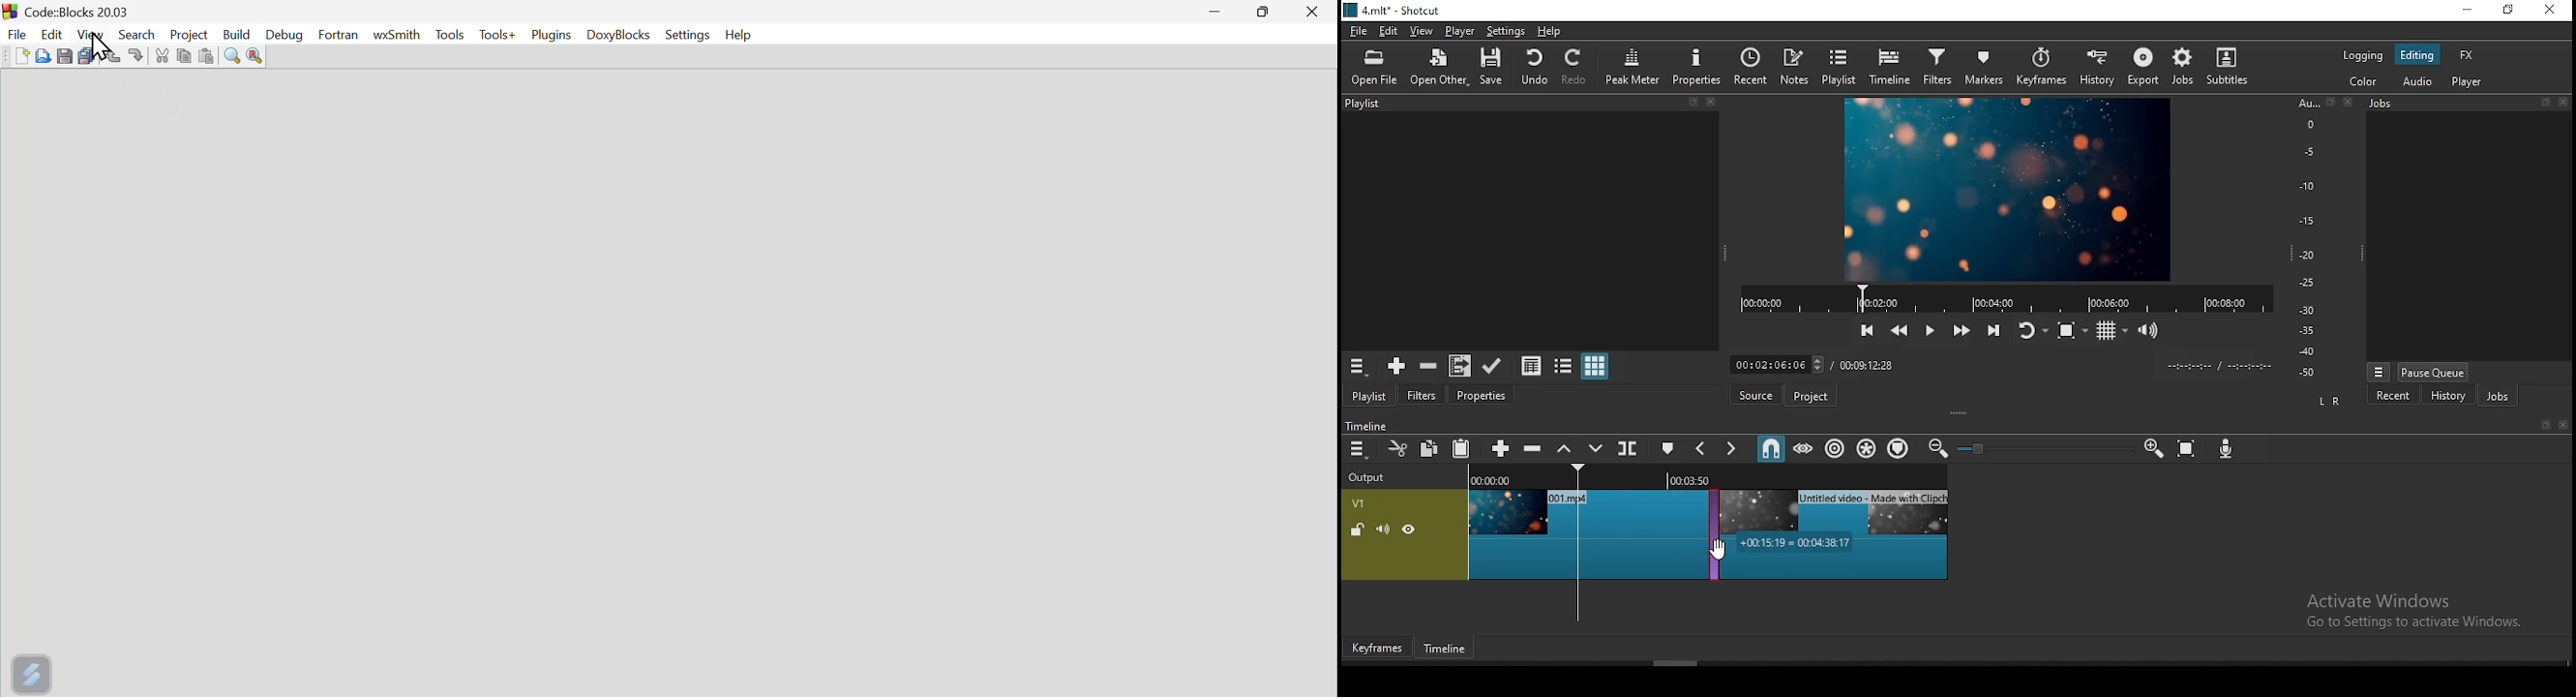  I want to click on history, so click(2099, 67).